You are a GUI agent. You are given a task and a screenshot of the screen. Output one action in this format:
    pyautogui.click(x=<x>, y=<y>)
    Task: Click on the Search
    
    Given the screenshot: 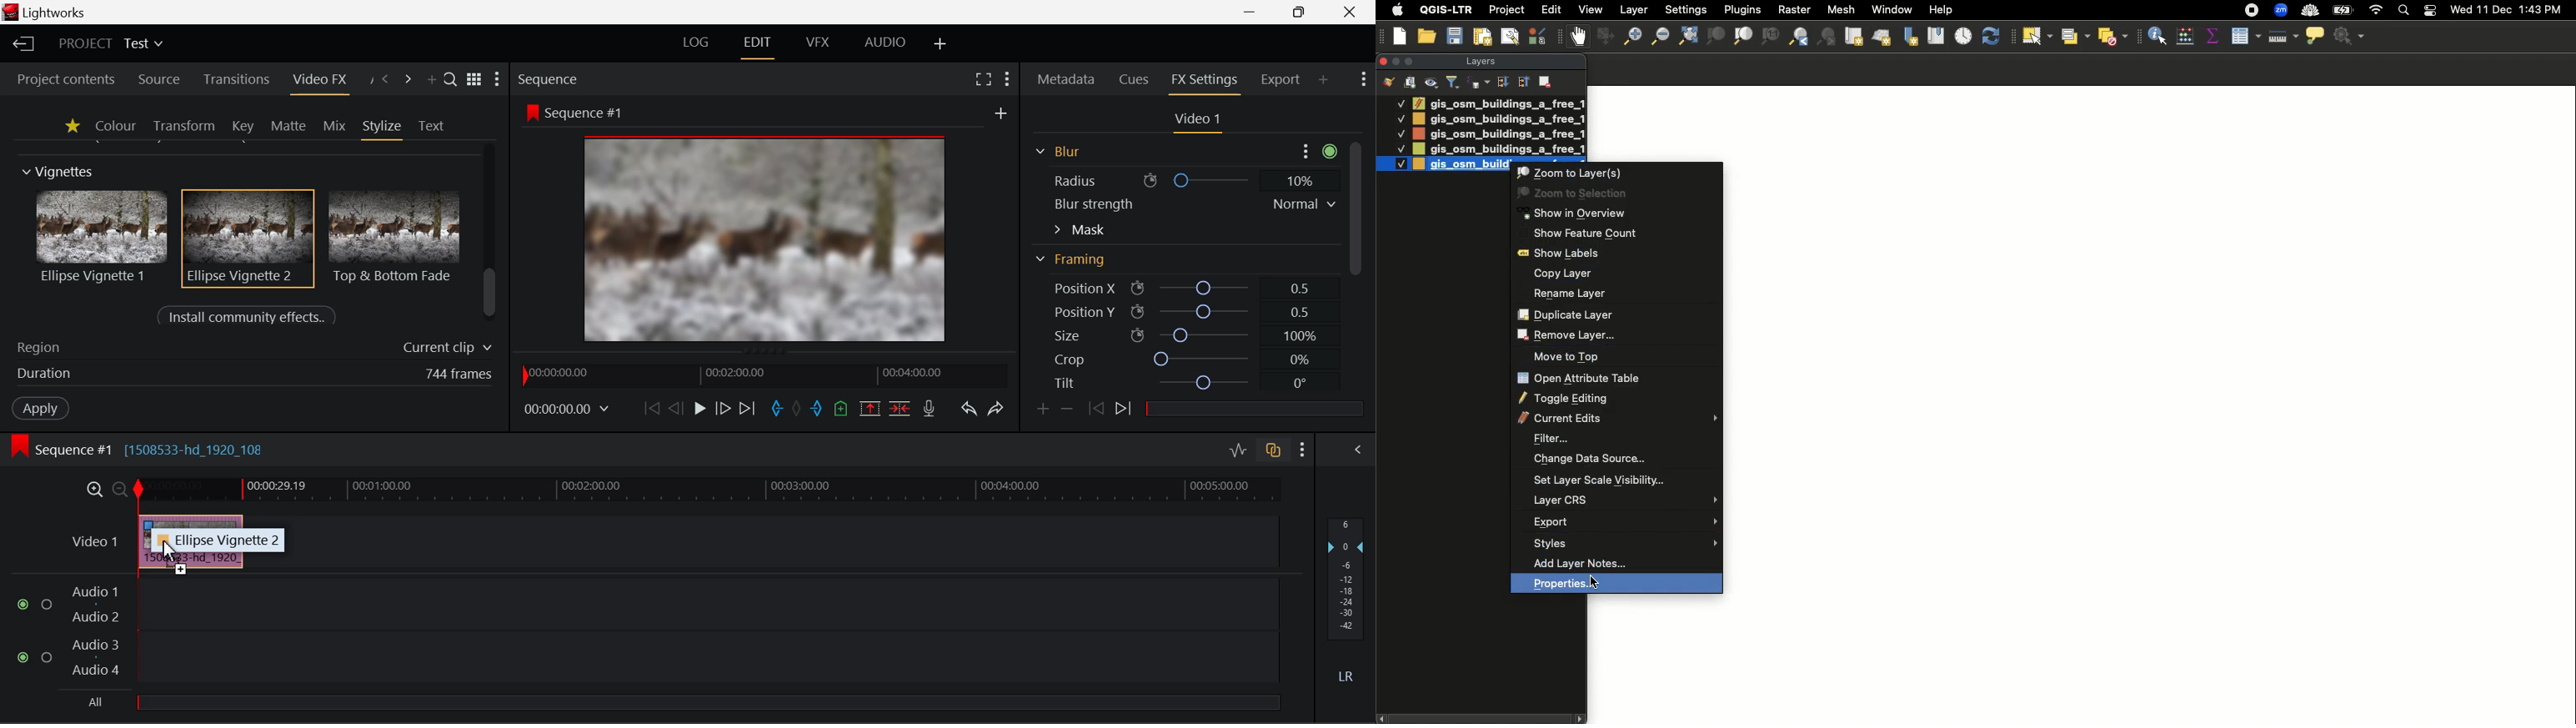 What is the action you would take?
    pyautogui.click(x=451, y=81)
    